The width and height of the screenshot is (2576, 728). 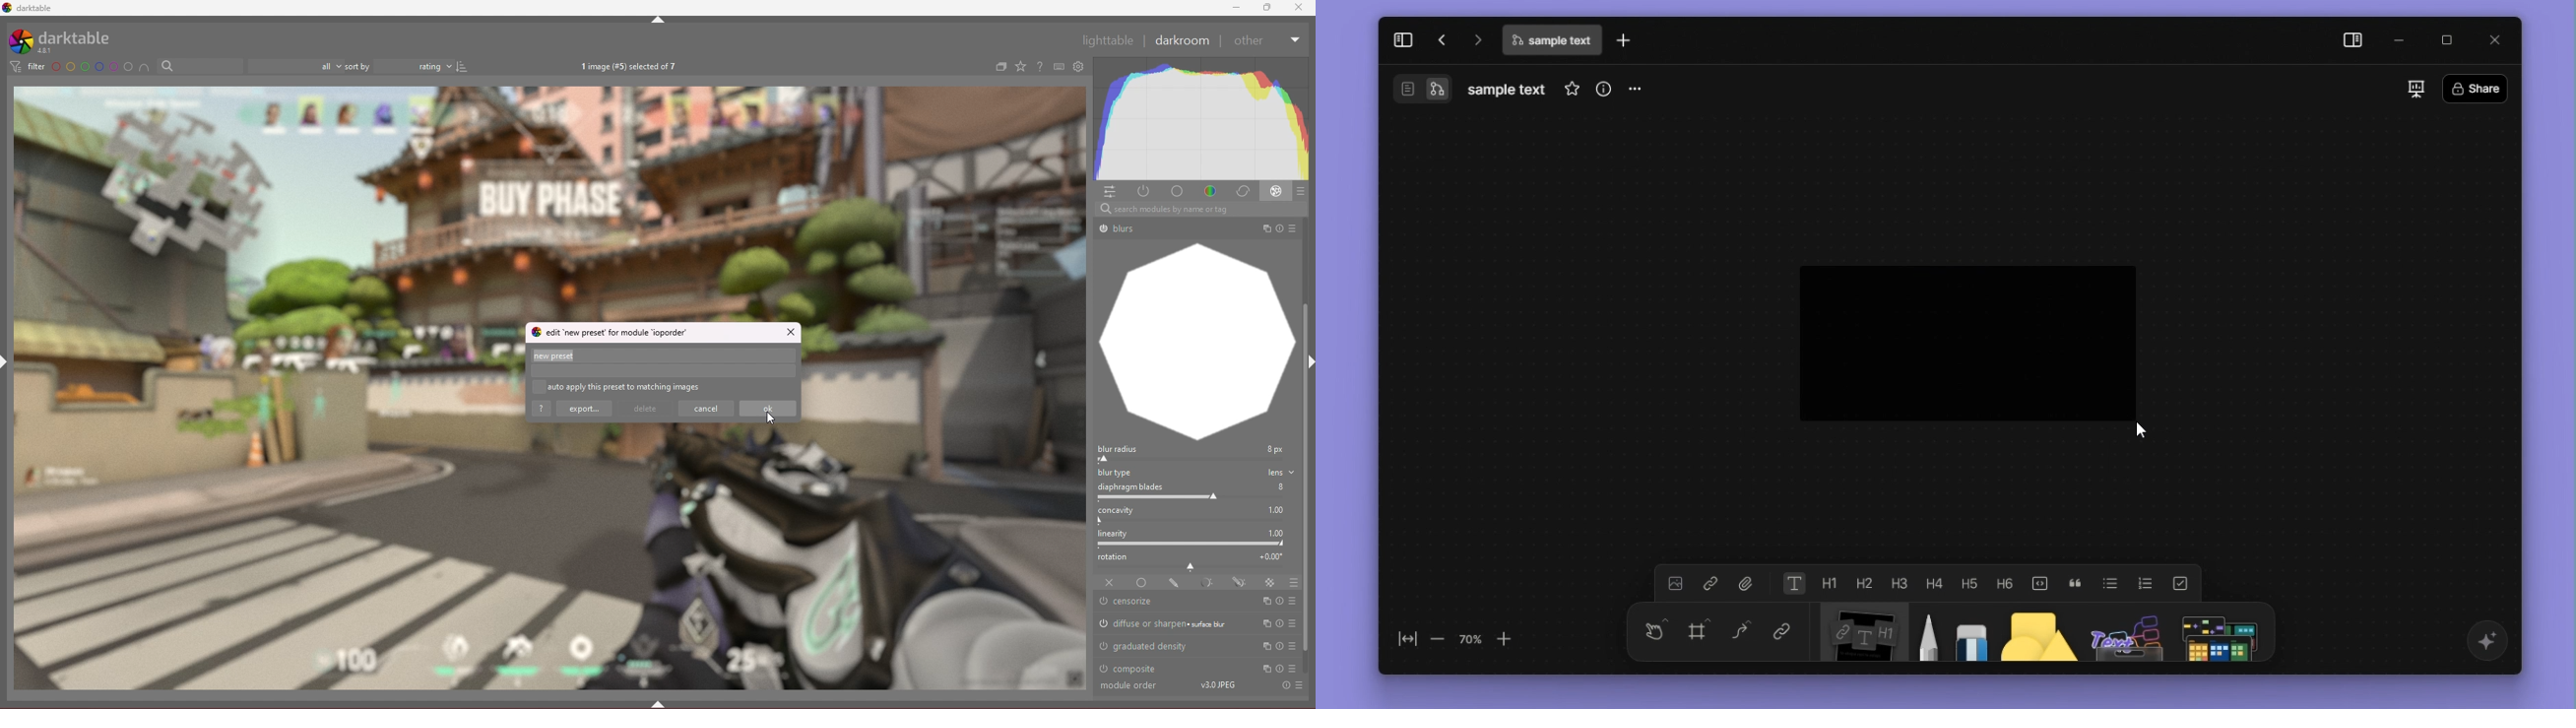 What do you see at coordinates (708, 408) in the screenshot?
I see `cancel` at bounding box center [708, 408].